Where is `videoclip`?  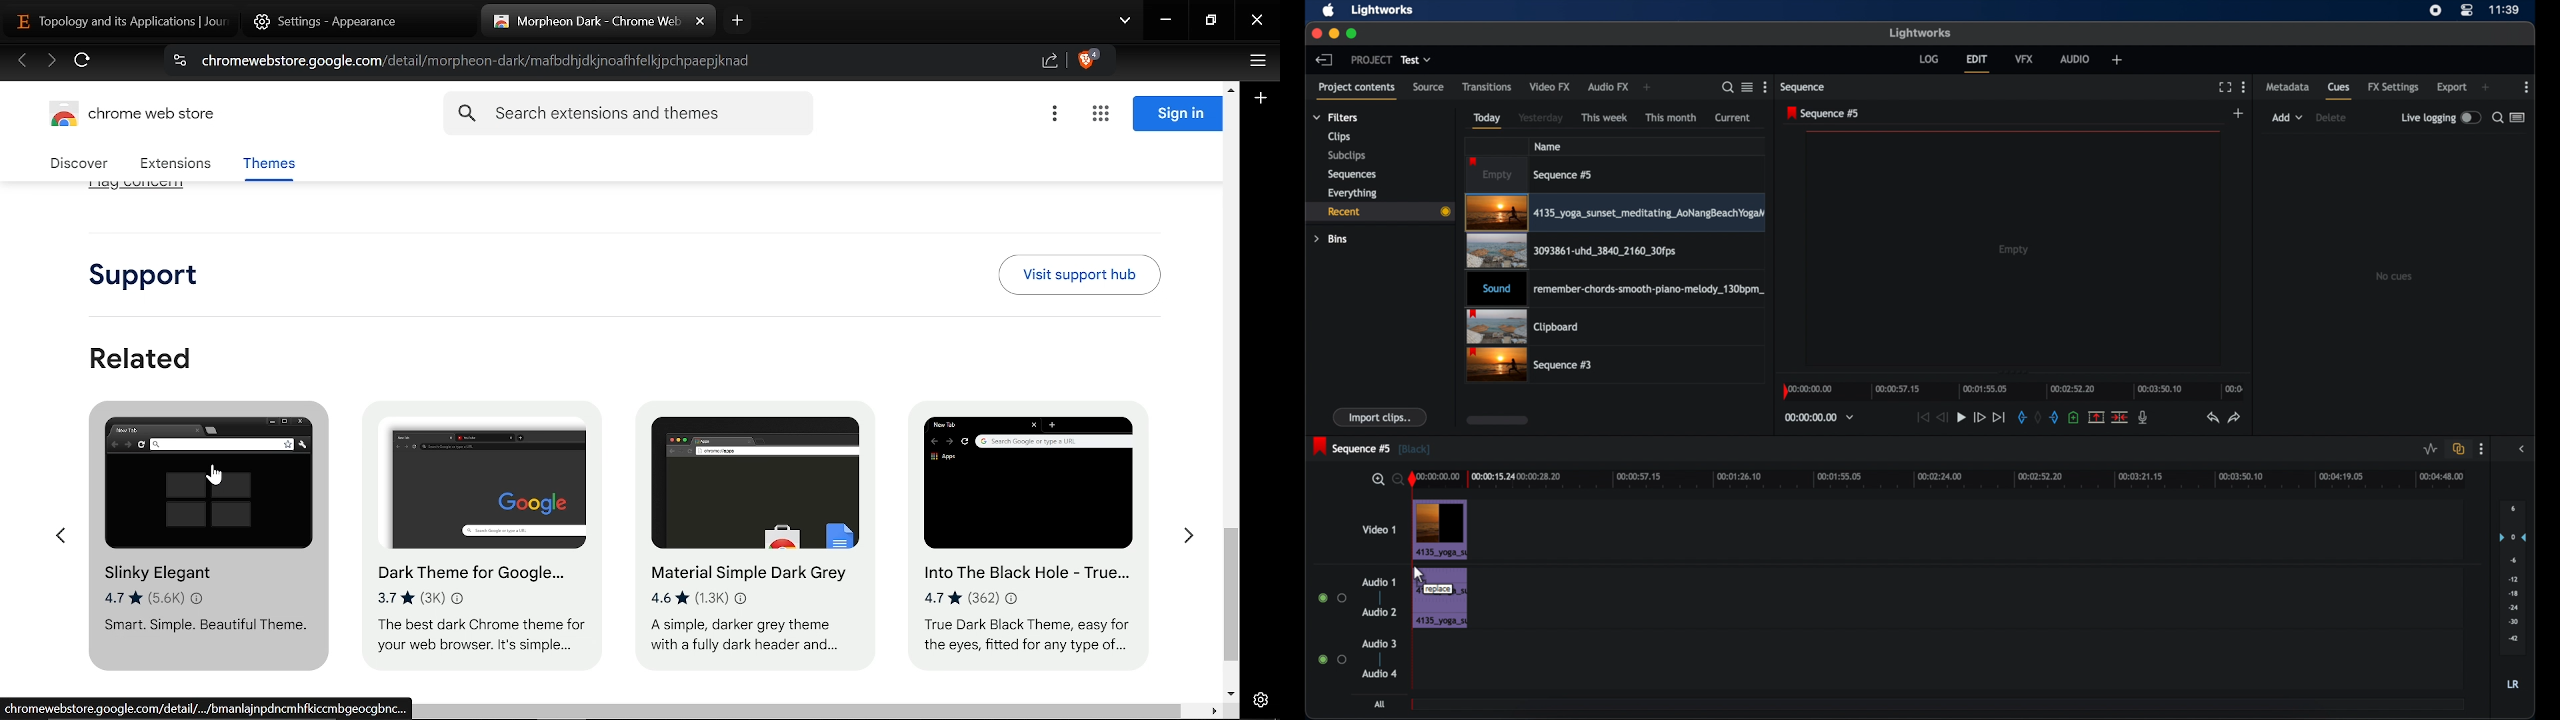 videoclip is located at coordinates (1616, 251).